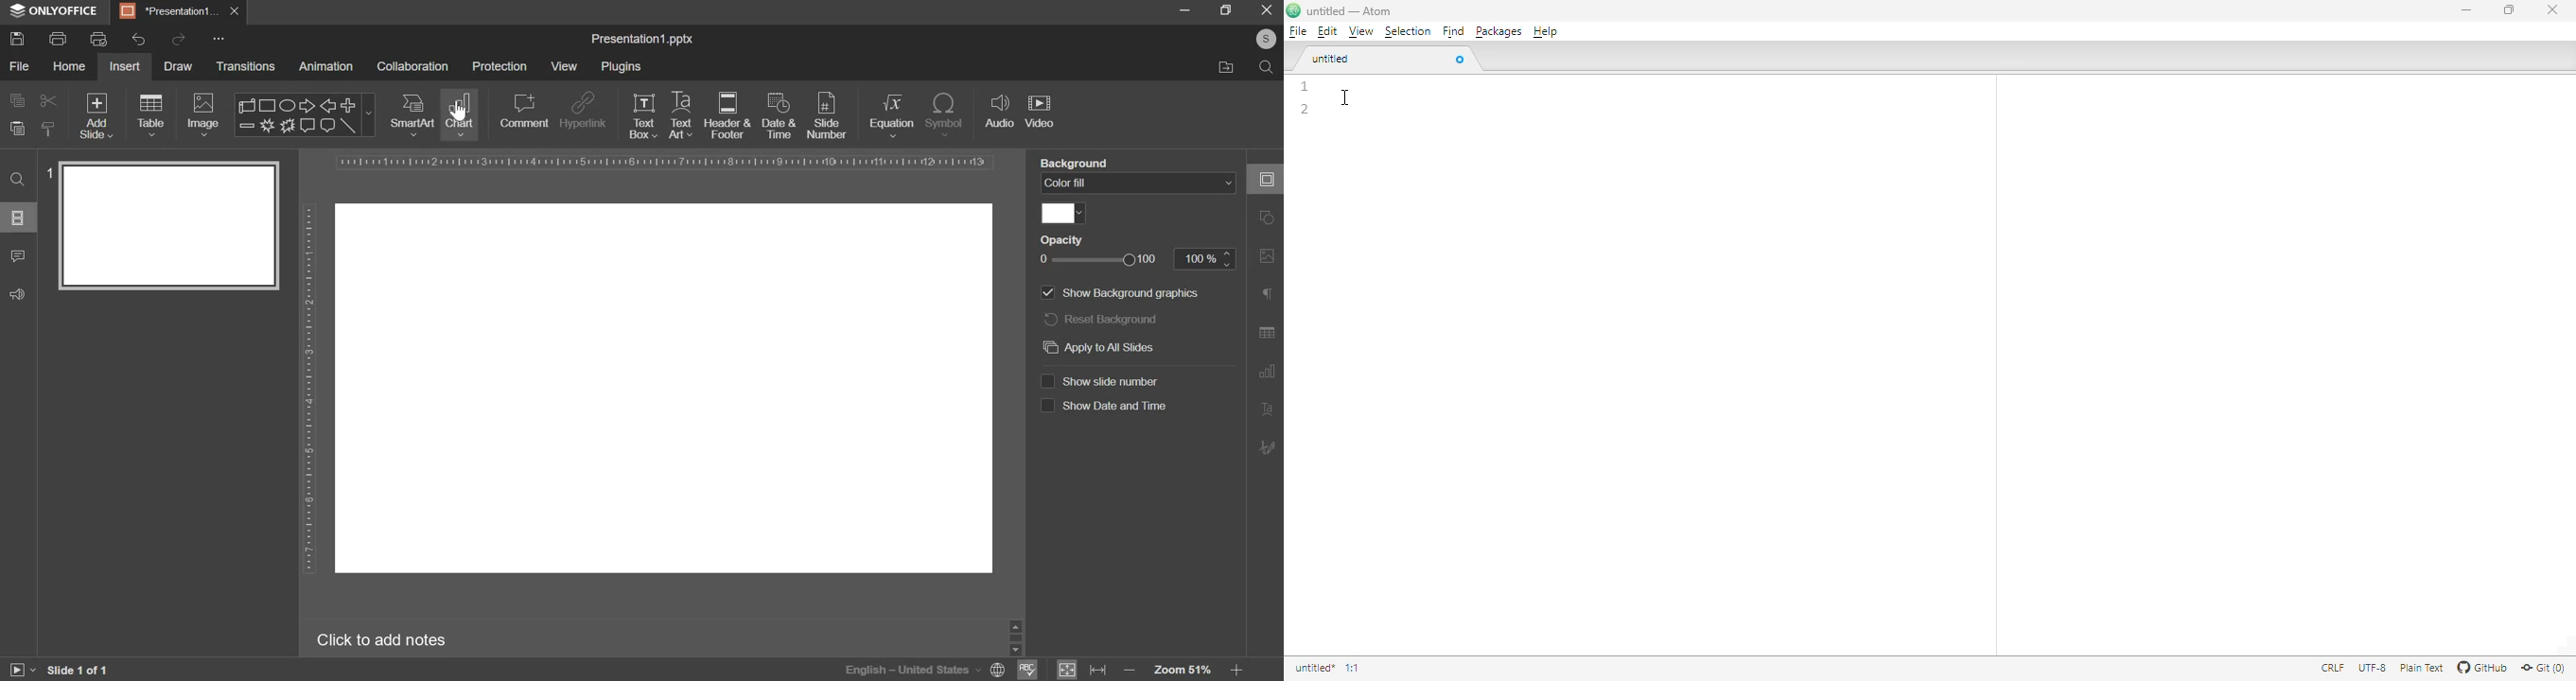  Describe the element at coordinates (1141, 184) in the screenshot. I see `background fill` at that location.